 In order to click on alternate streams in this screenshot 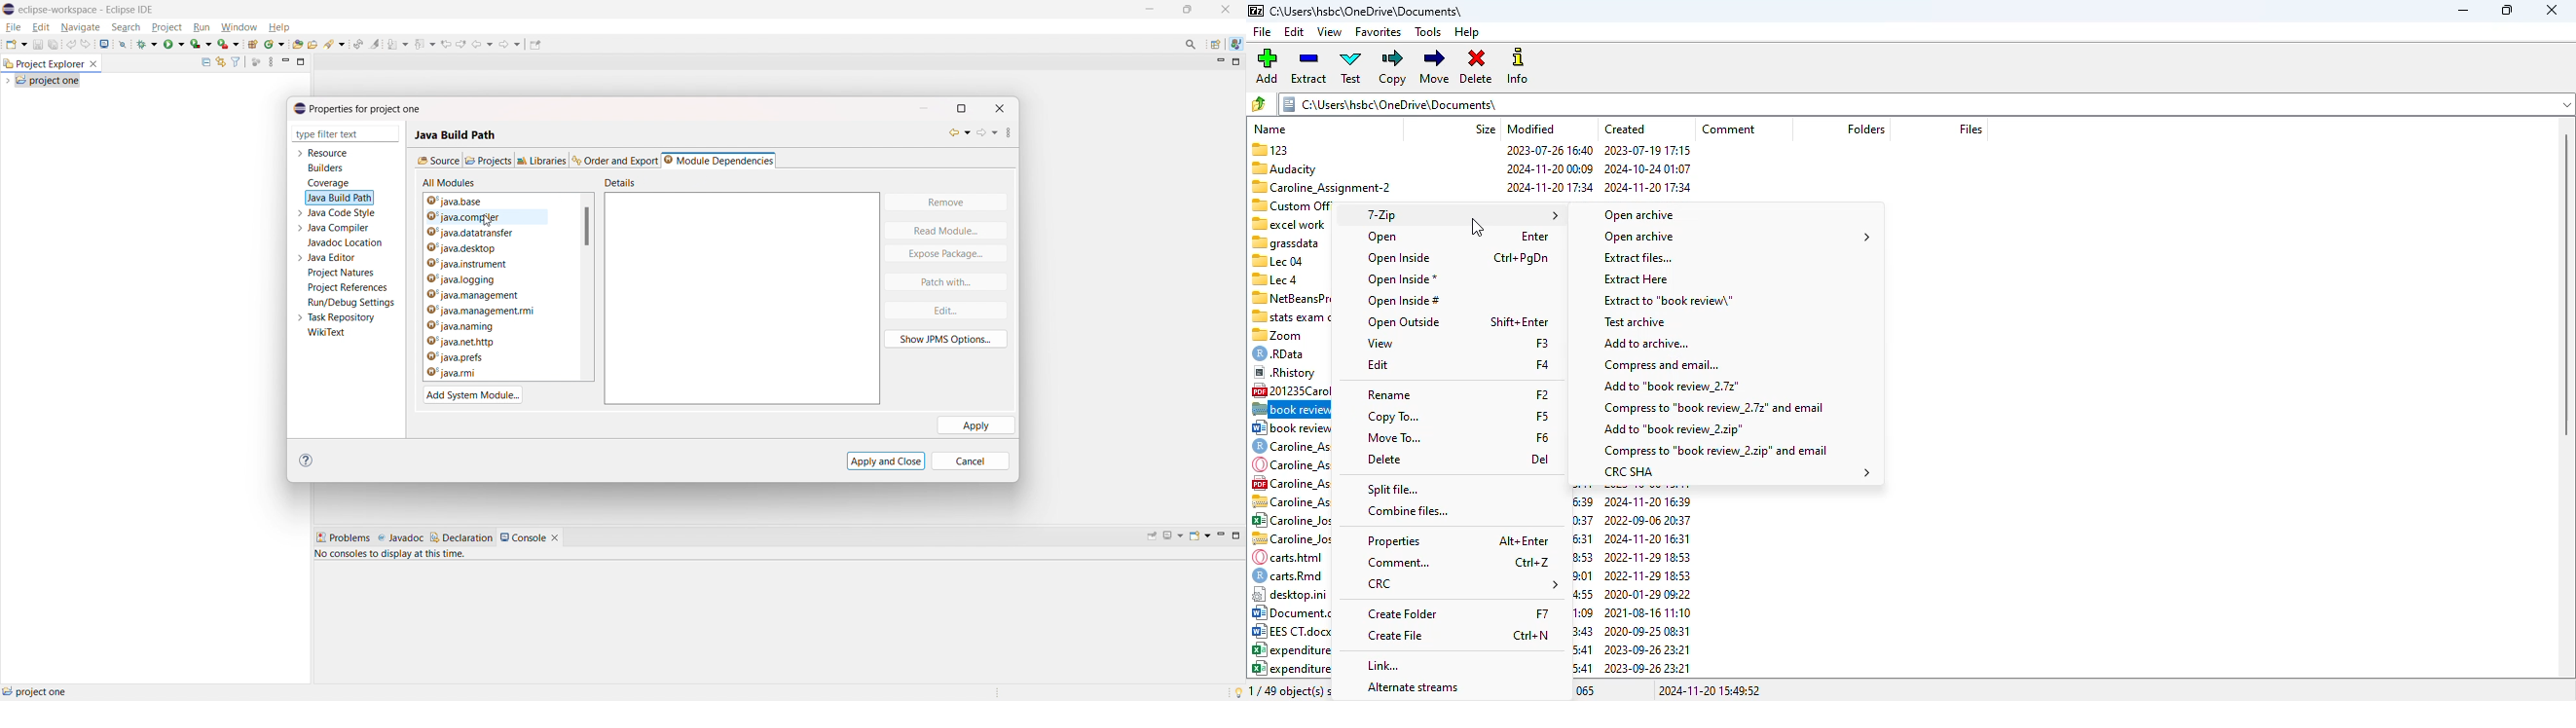, I will do `click(1413, 688)`.